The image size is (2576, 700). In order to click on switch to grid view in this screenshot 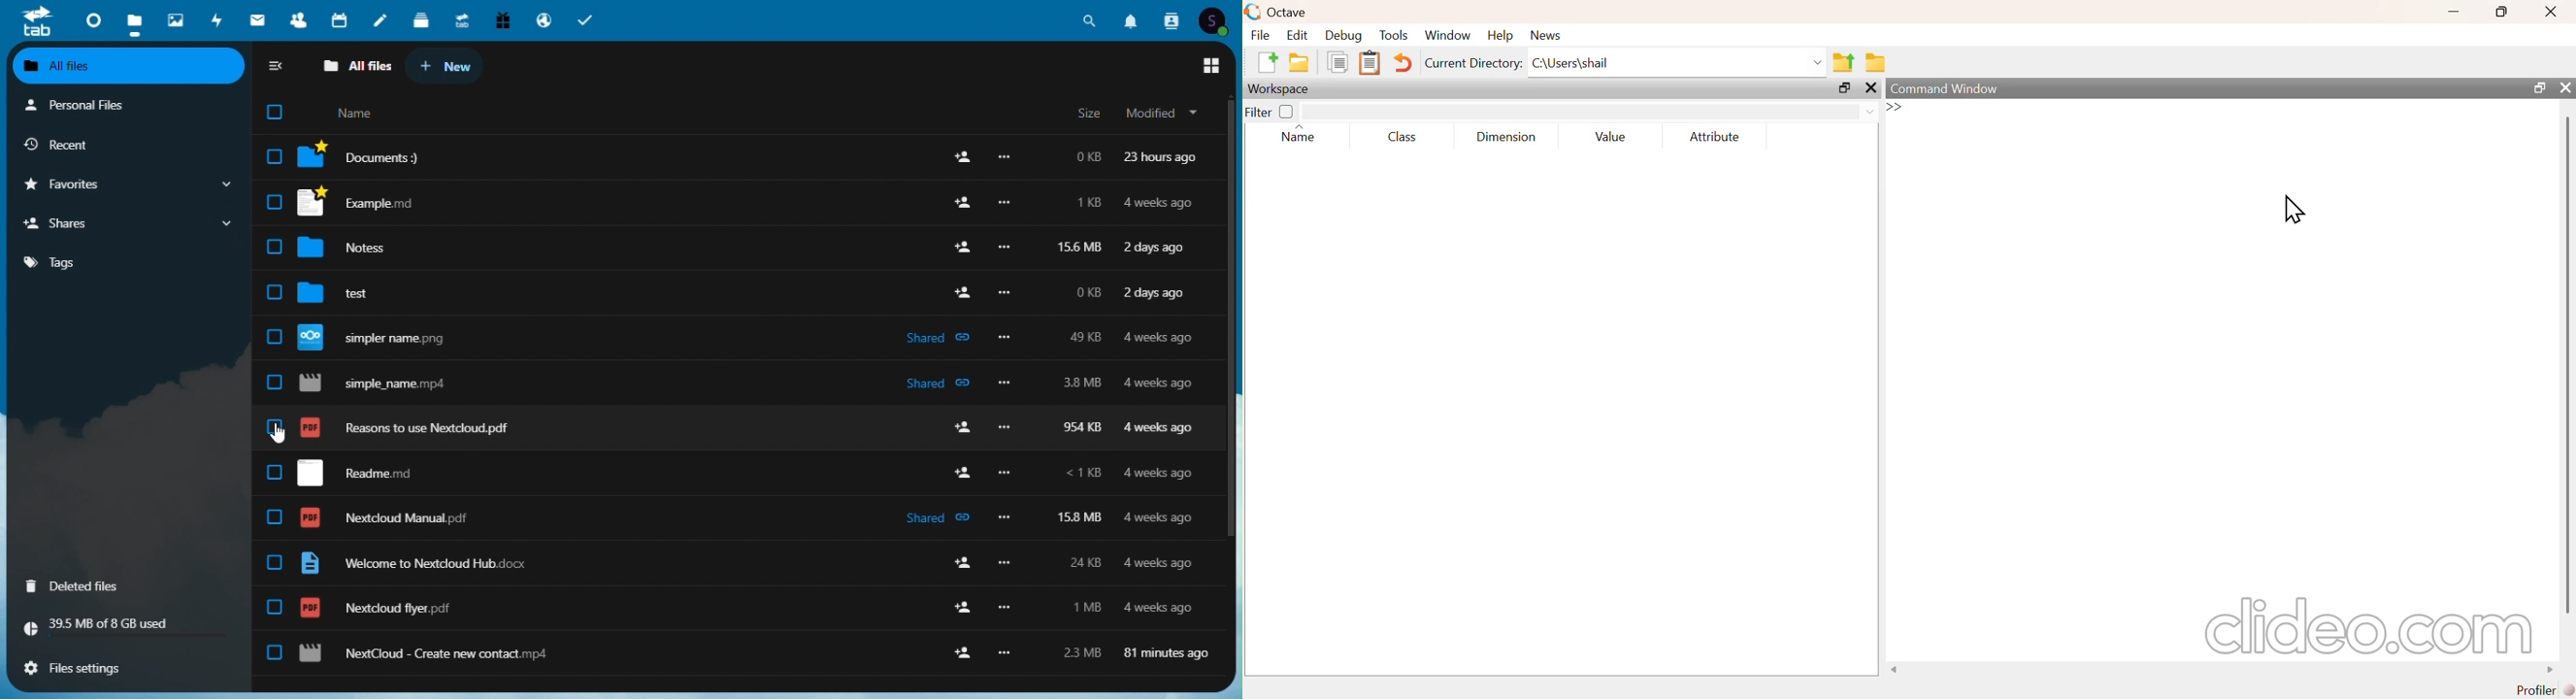, I will do `click(1211, 67)`.